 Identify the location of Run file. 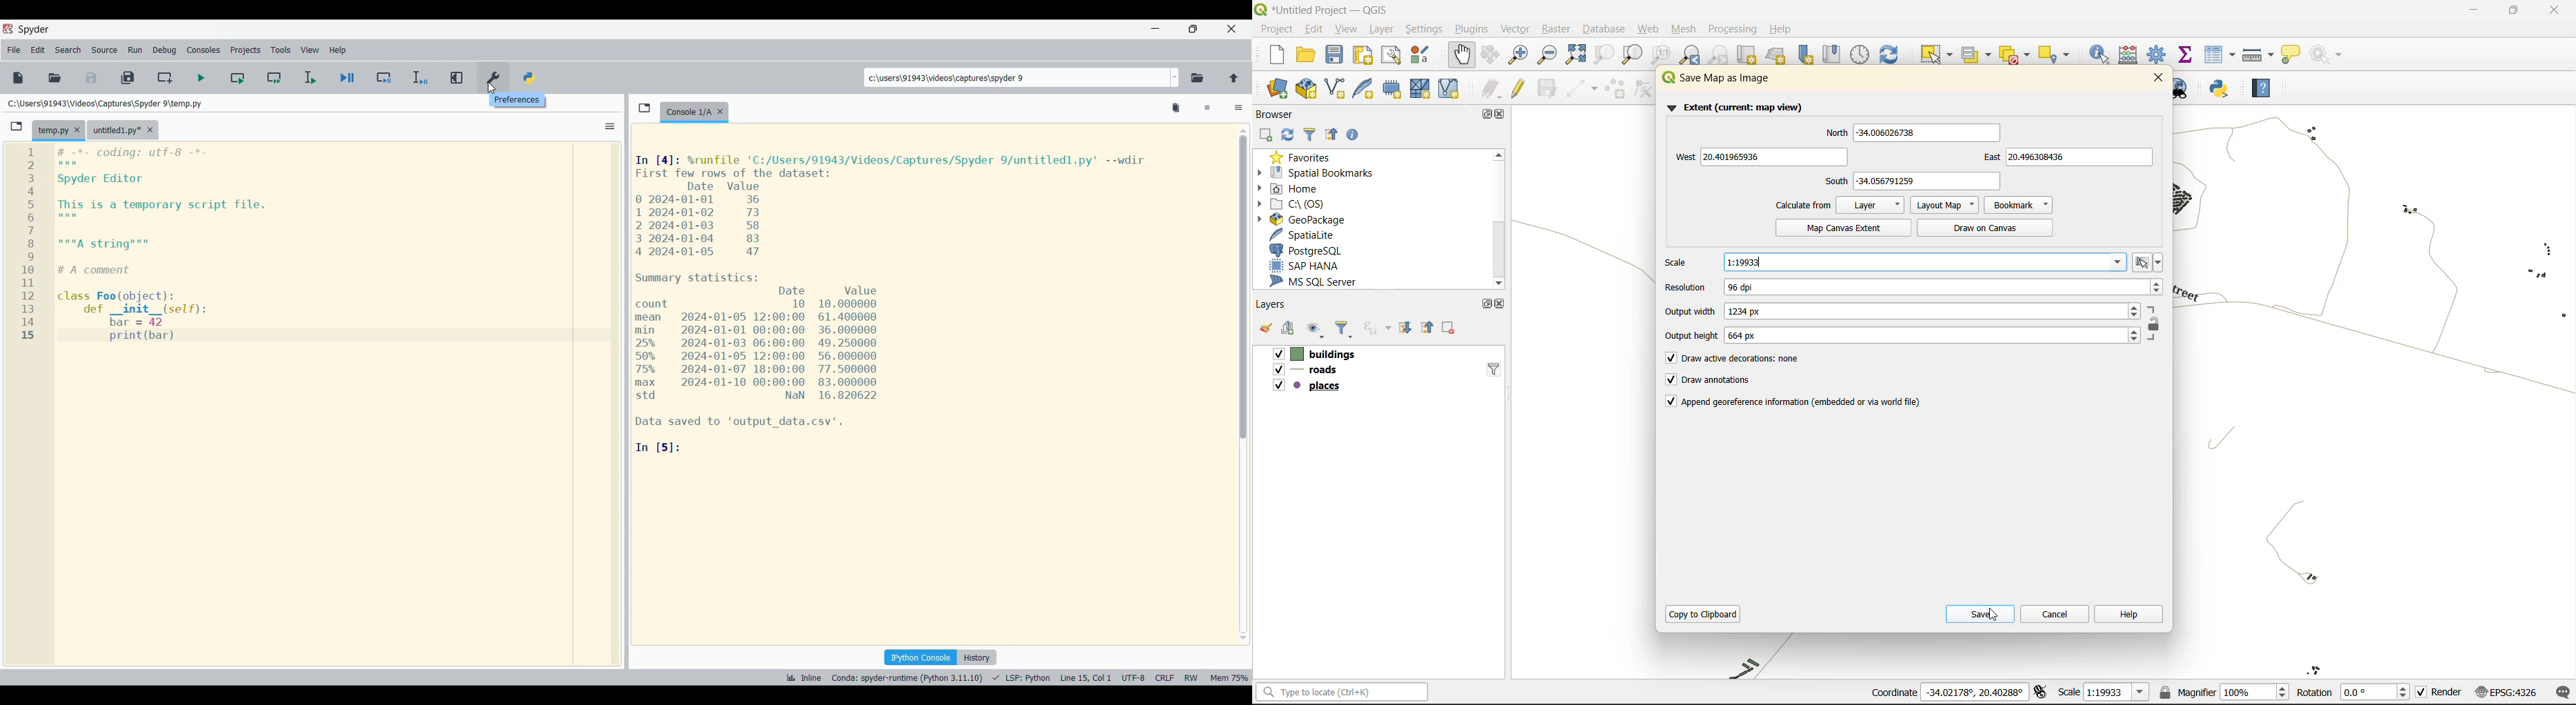
(202, 78).